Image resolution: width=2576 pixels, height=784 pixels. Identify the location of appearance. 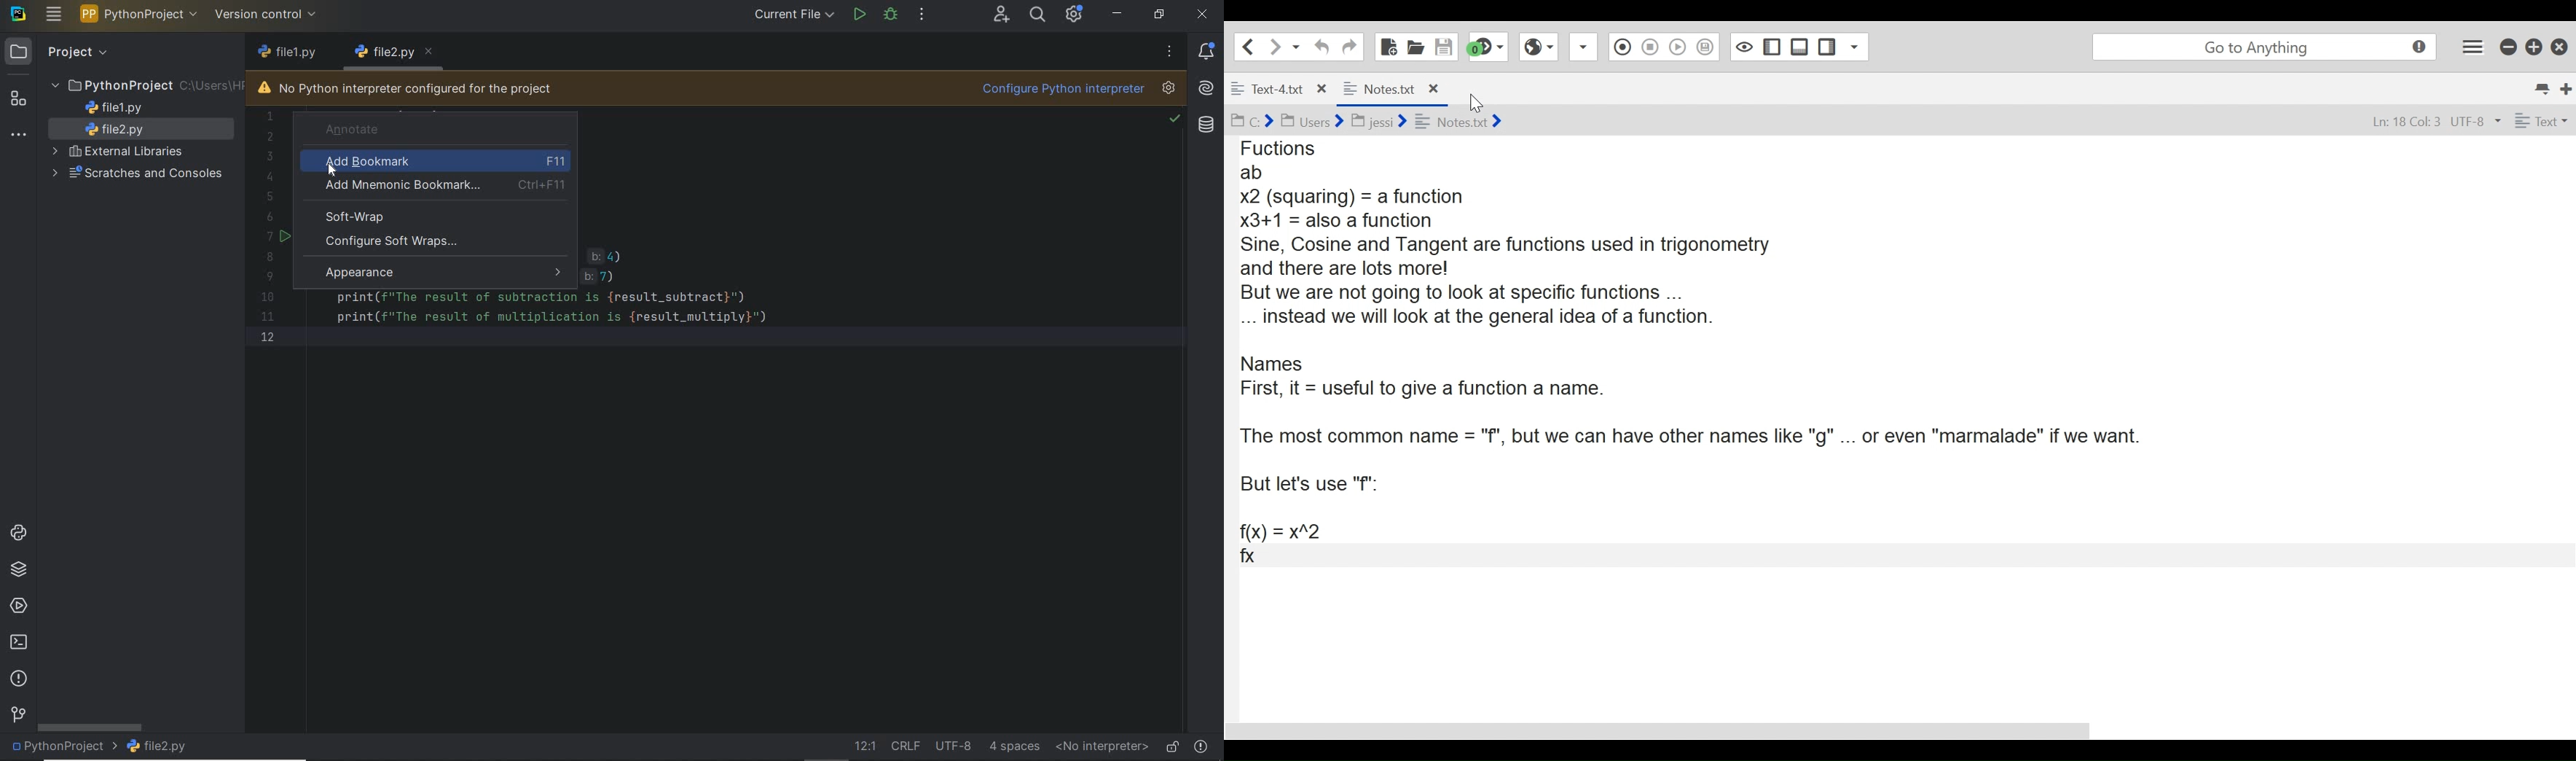
(440, 271).